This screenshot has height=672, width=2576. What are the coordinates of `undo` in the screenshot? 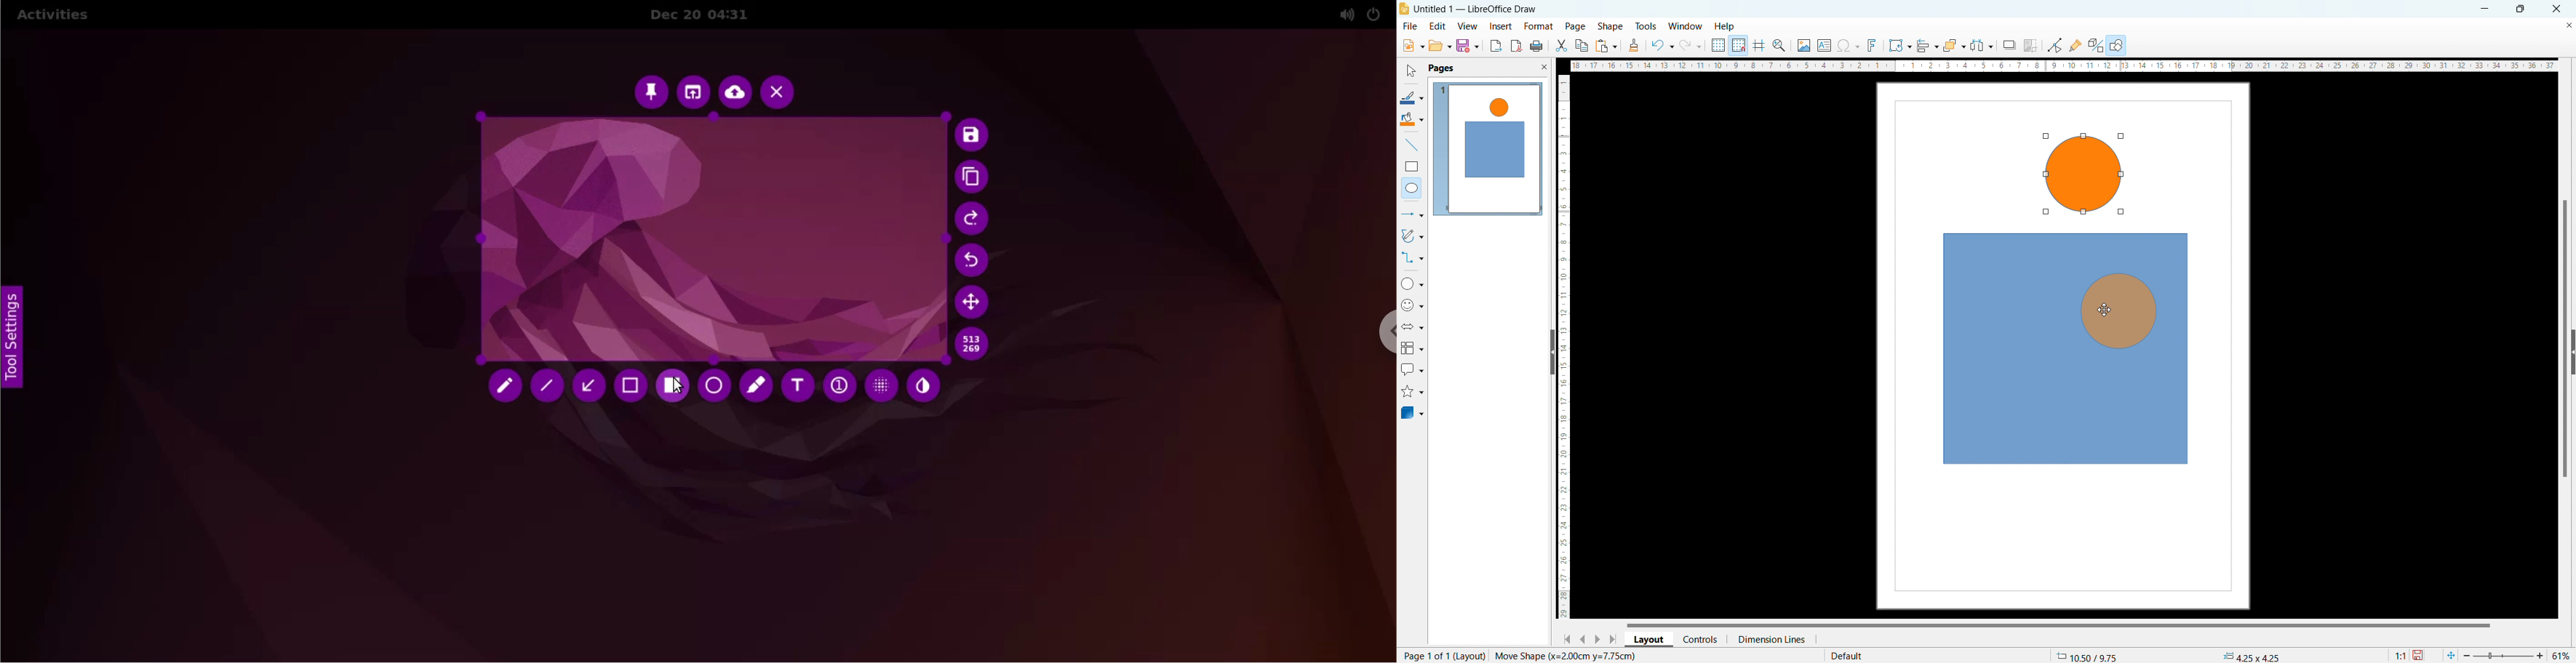 It's located at (1662, 45).